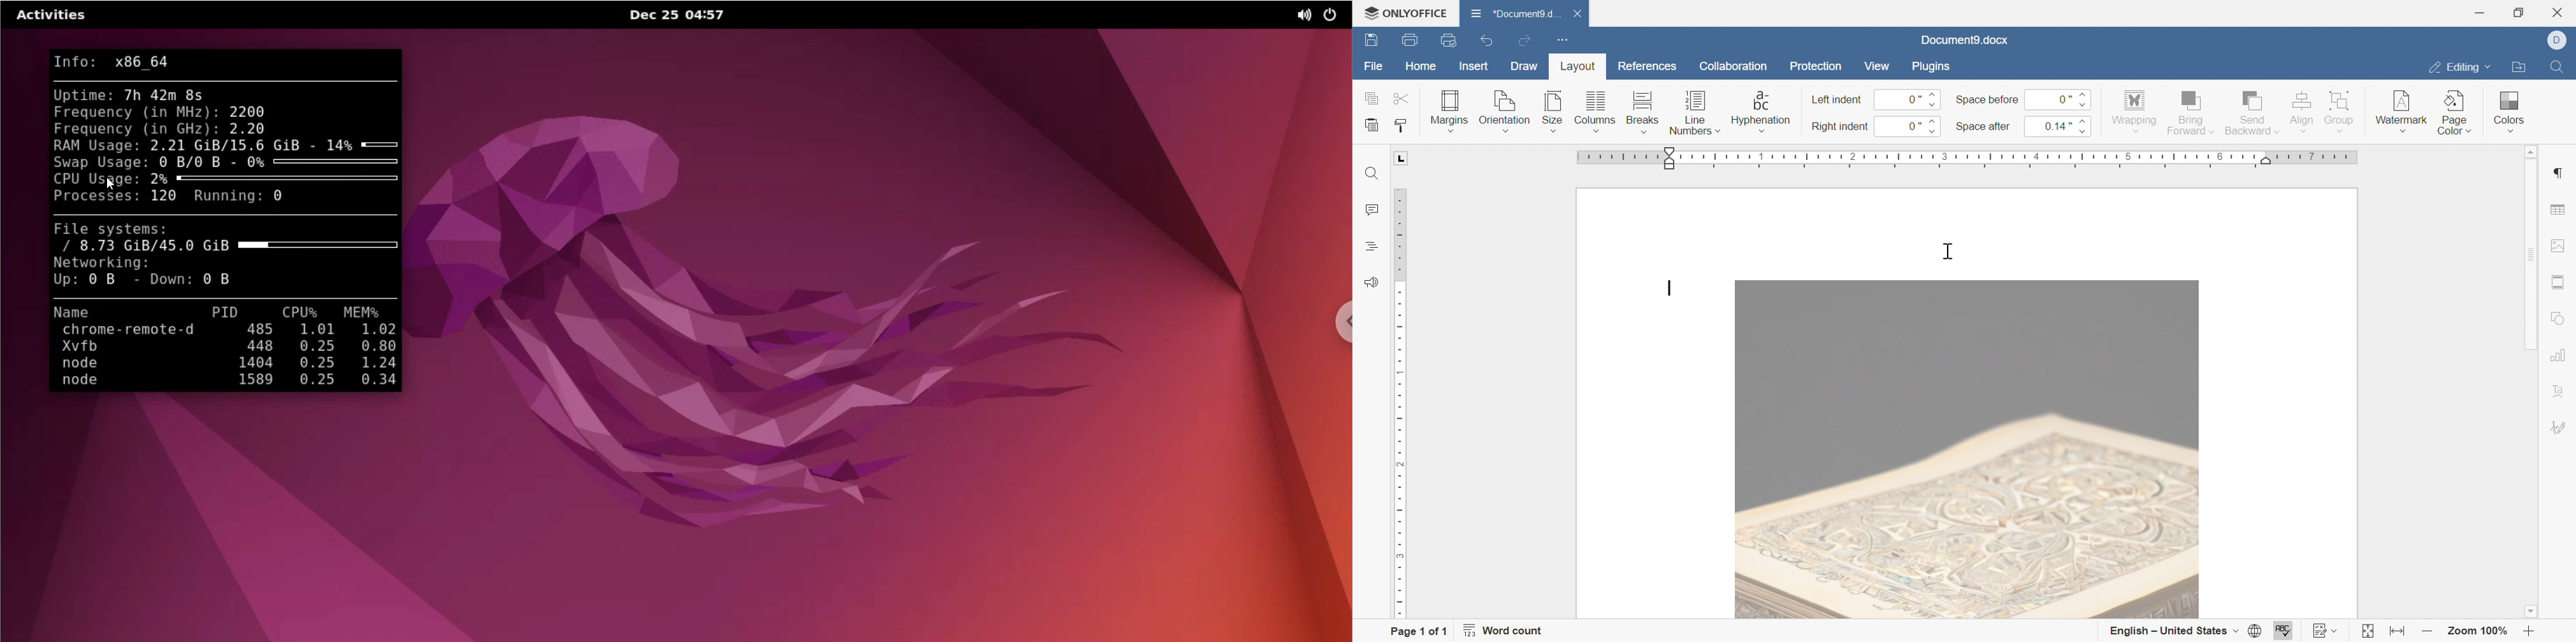 The width and height of the screenshot is (2576, 644). Describe the element at coordinates (1987, 99) in the screenshot. I see `space before` at that location.